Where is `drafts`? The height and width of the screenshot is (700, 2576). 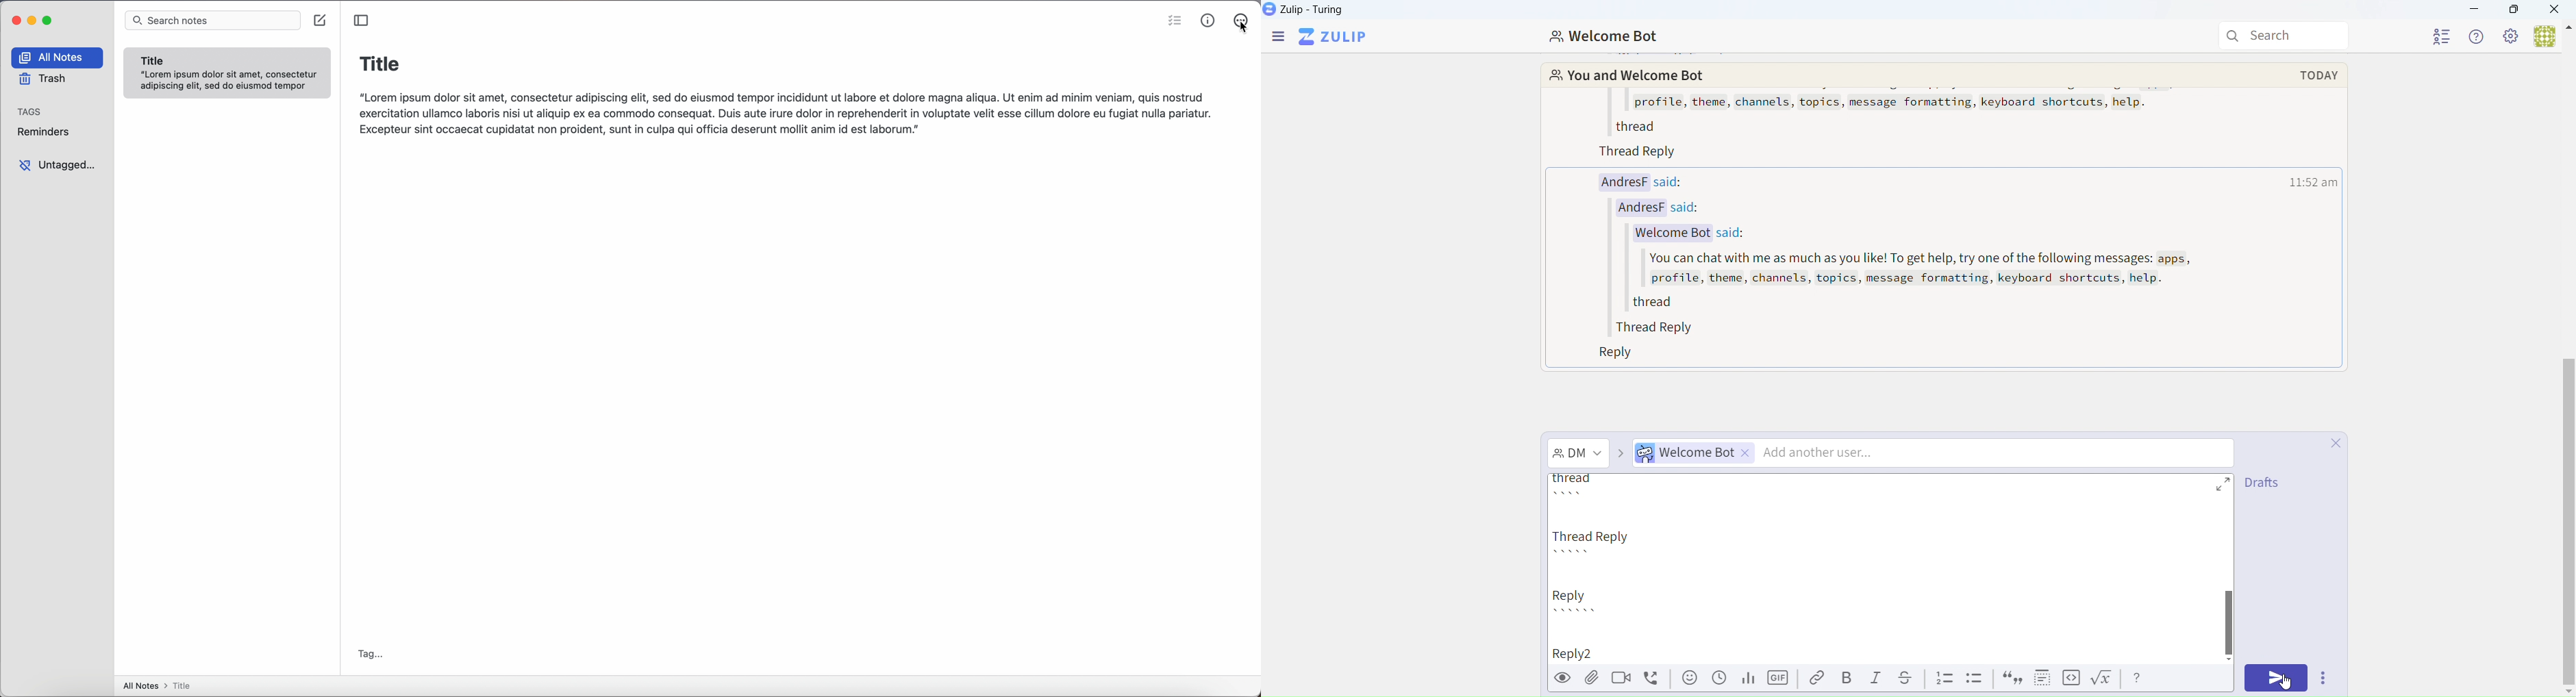
drafts is located at coordinates (2268, 483).